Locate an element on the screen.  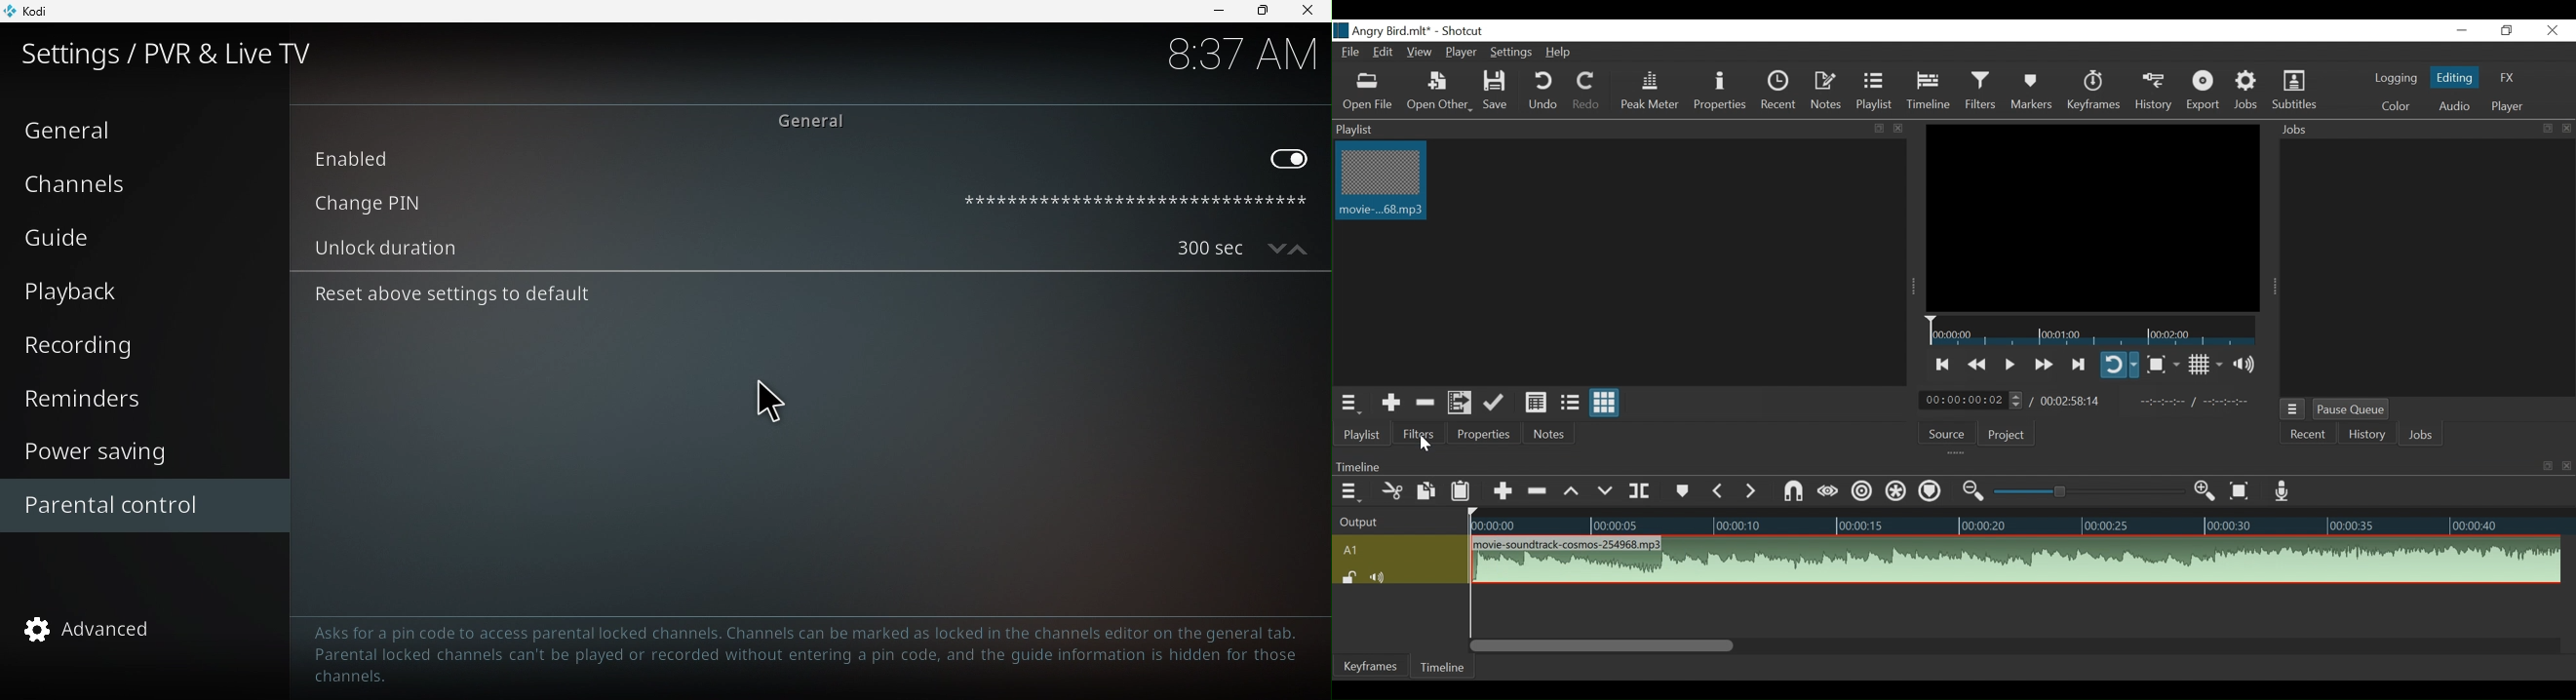
close is located at coordinates (2565, 465).